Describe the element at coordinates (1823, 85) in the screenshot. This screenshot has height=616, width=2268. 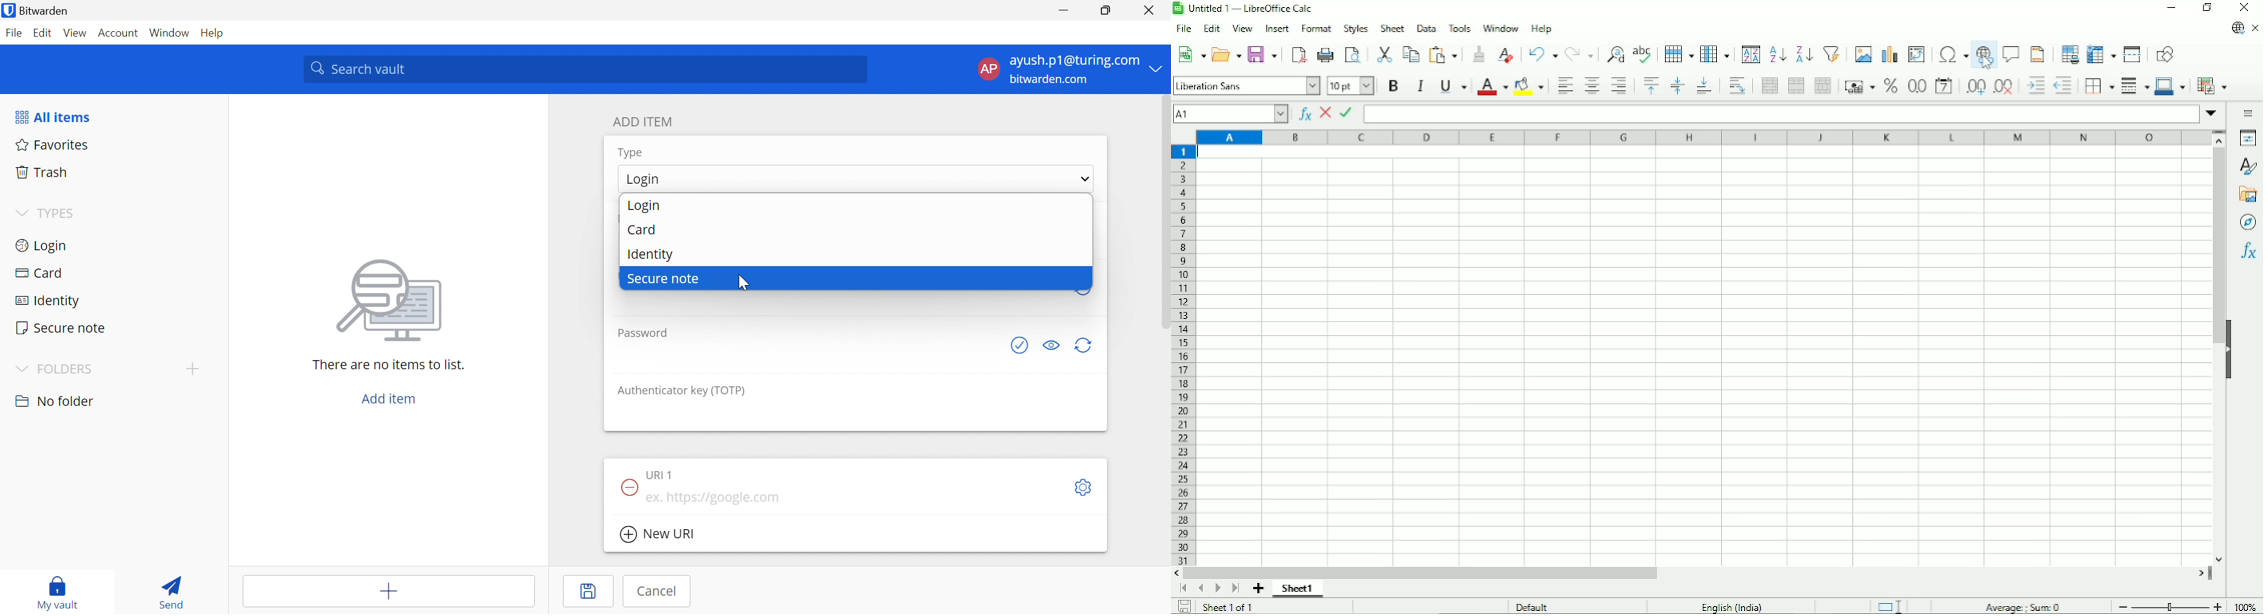
I see `Unmerge cells` at that location.